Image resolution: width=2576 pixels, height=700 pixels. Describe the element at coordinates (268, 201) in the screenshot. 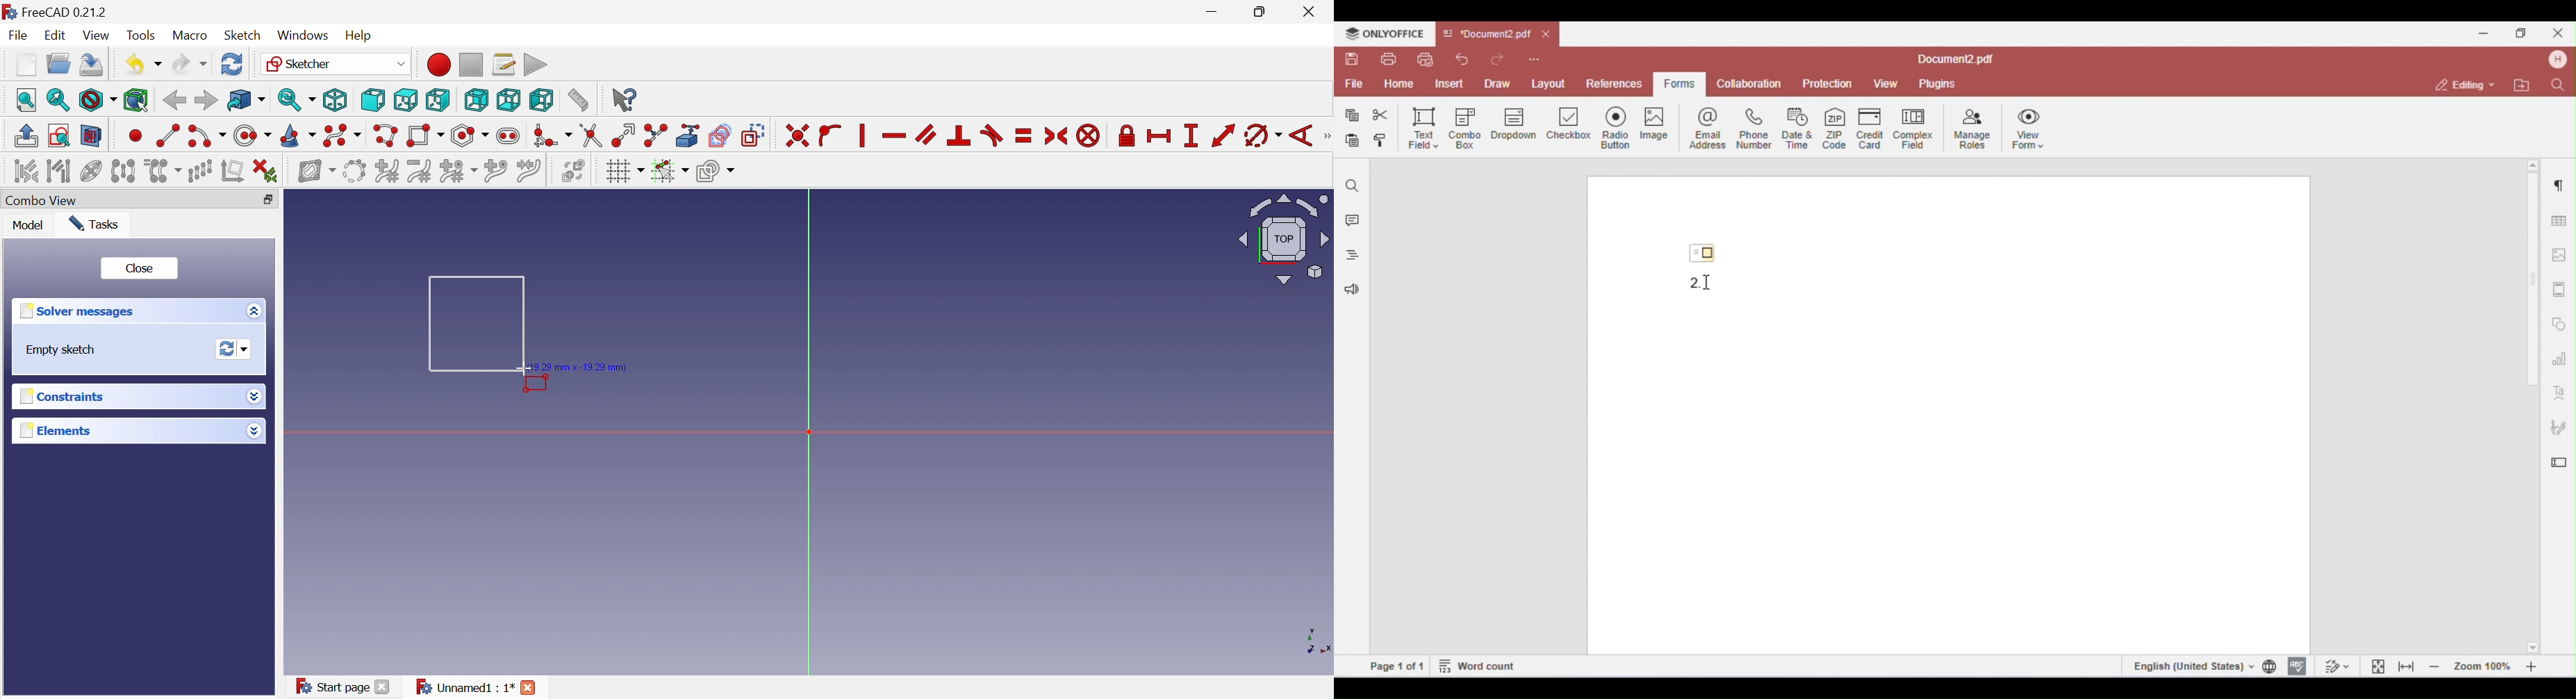

I see `Restore down` at that location.